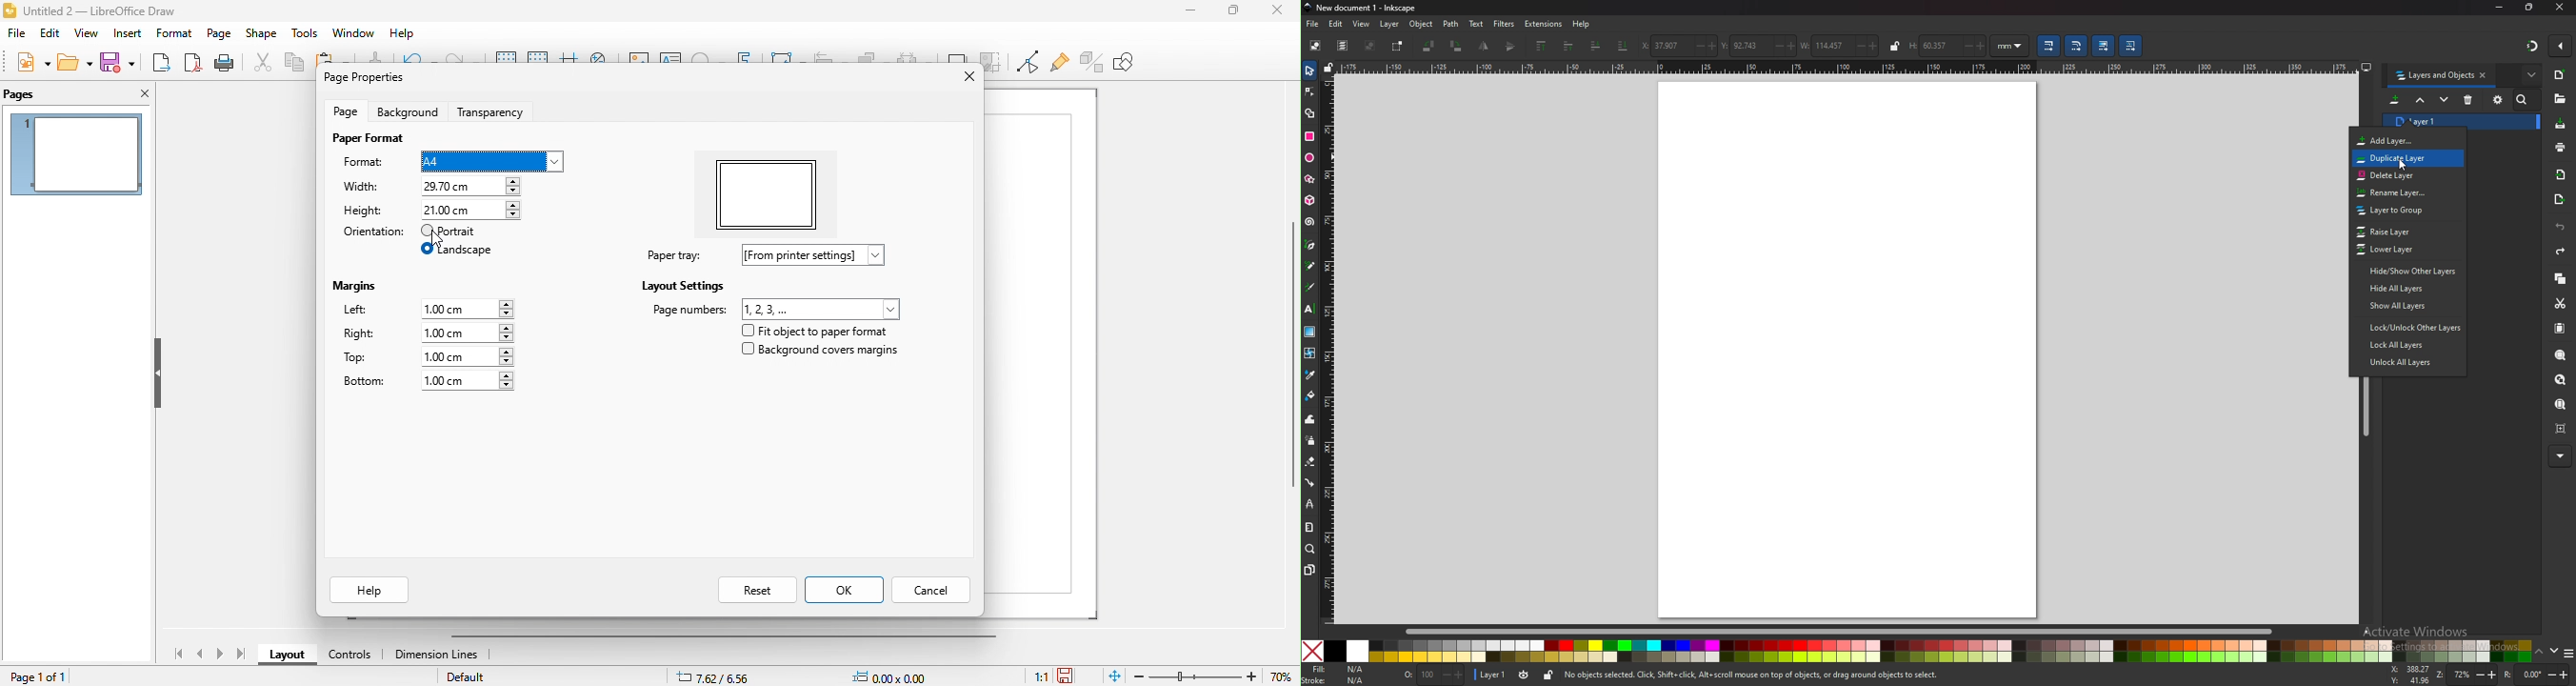 This screenshot has height=700, width=2576. I want to click on scroll bar, so click(2367, 407).